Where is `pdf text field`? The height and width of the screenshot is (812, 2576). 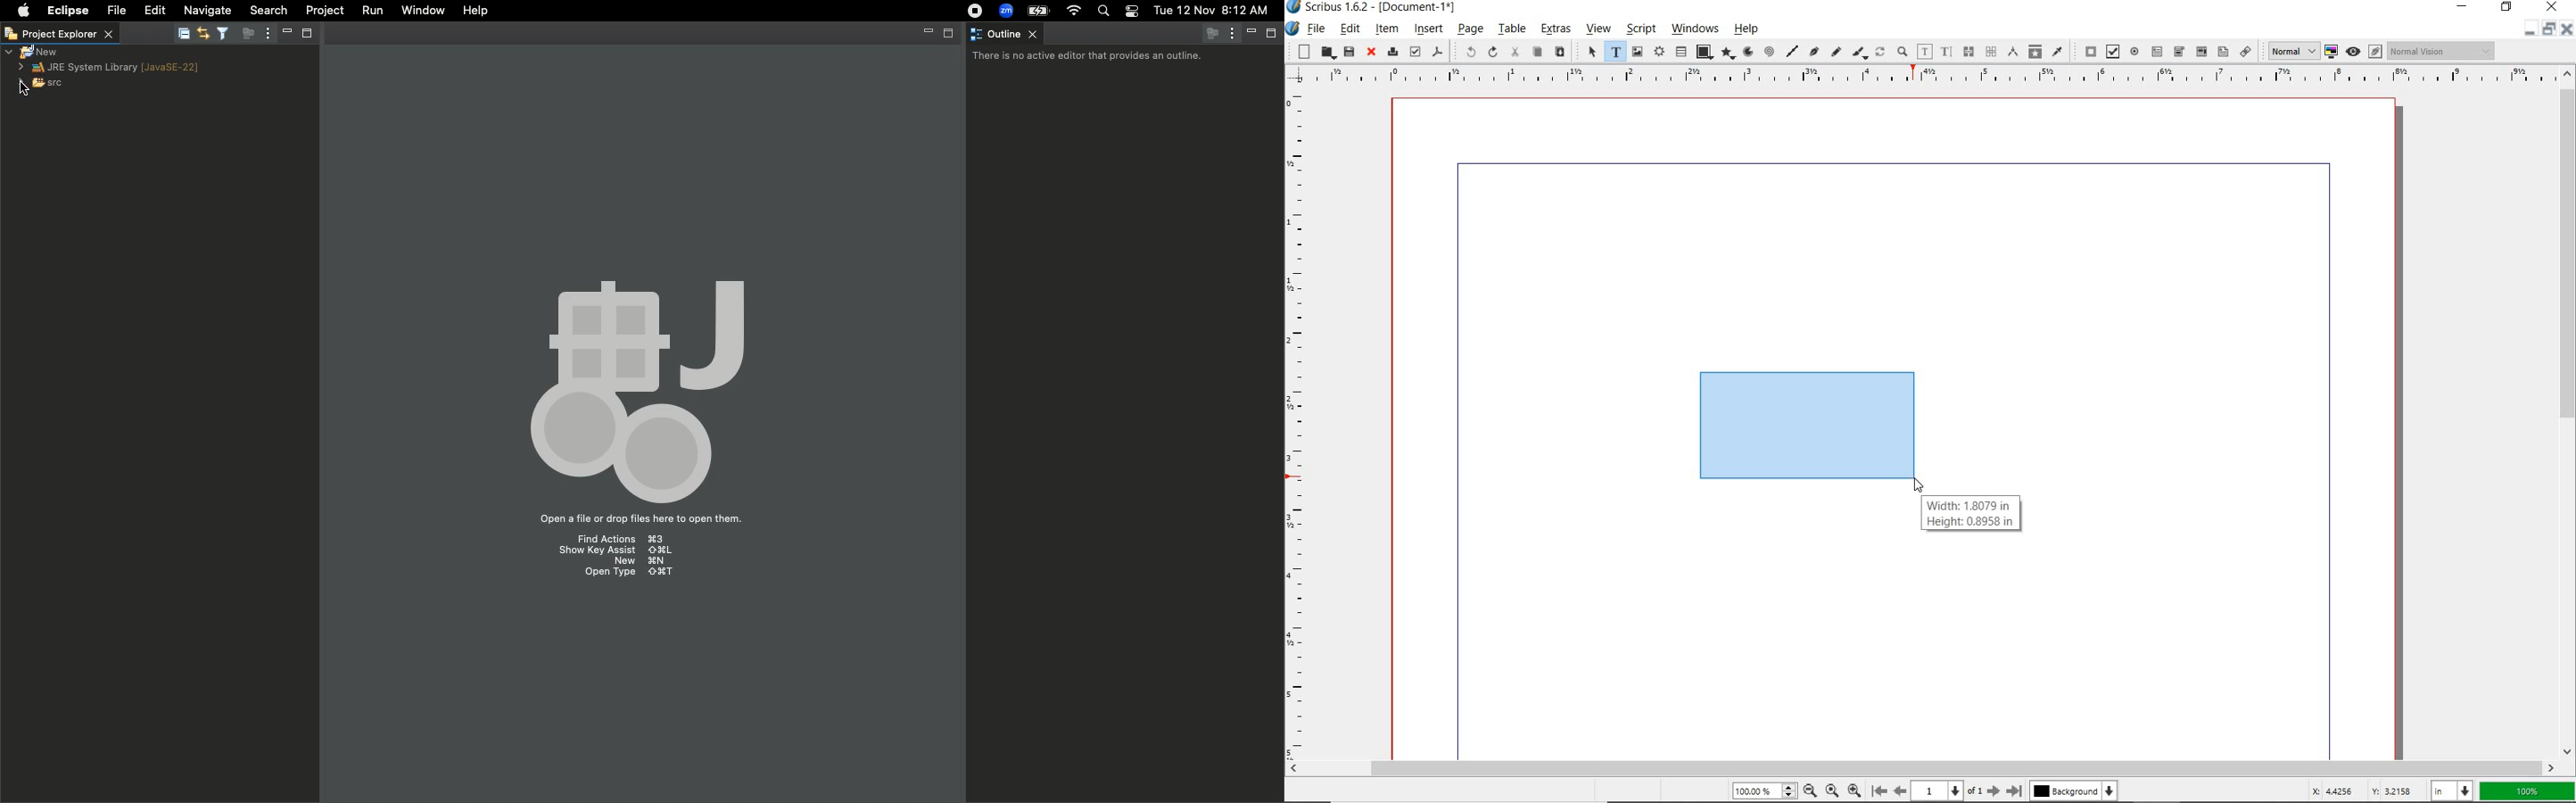
pdf text field is located at coordinates (2158, 52).